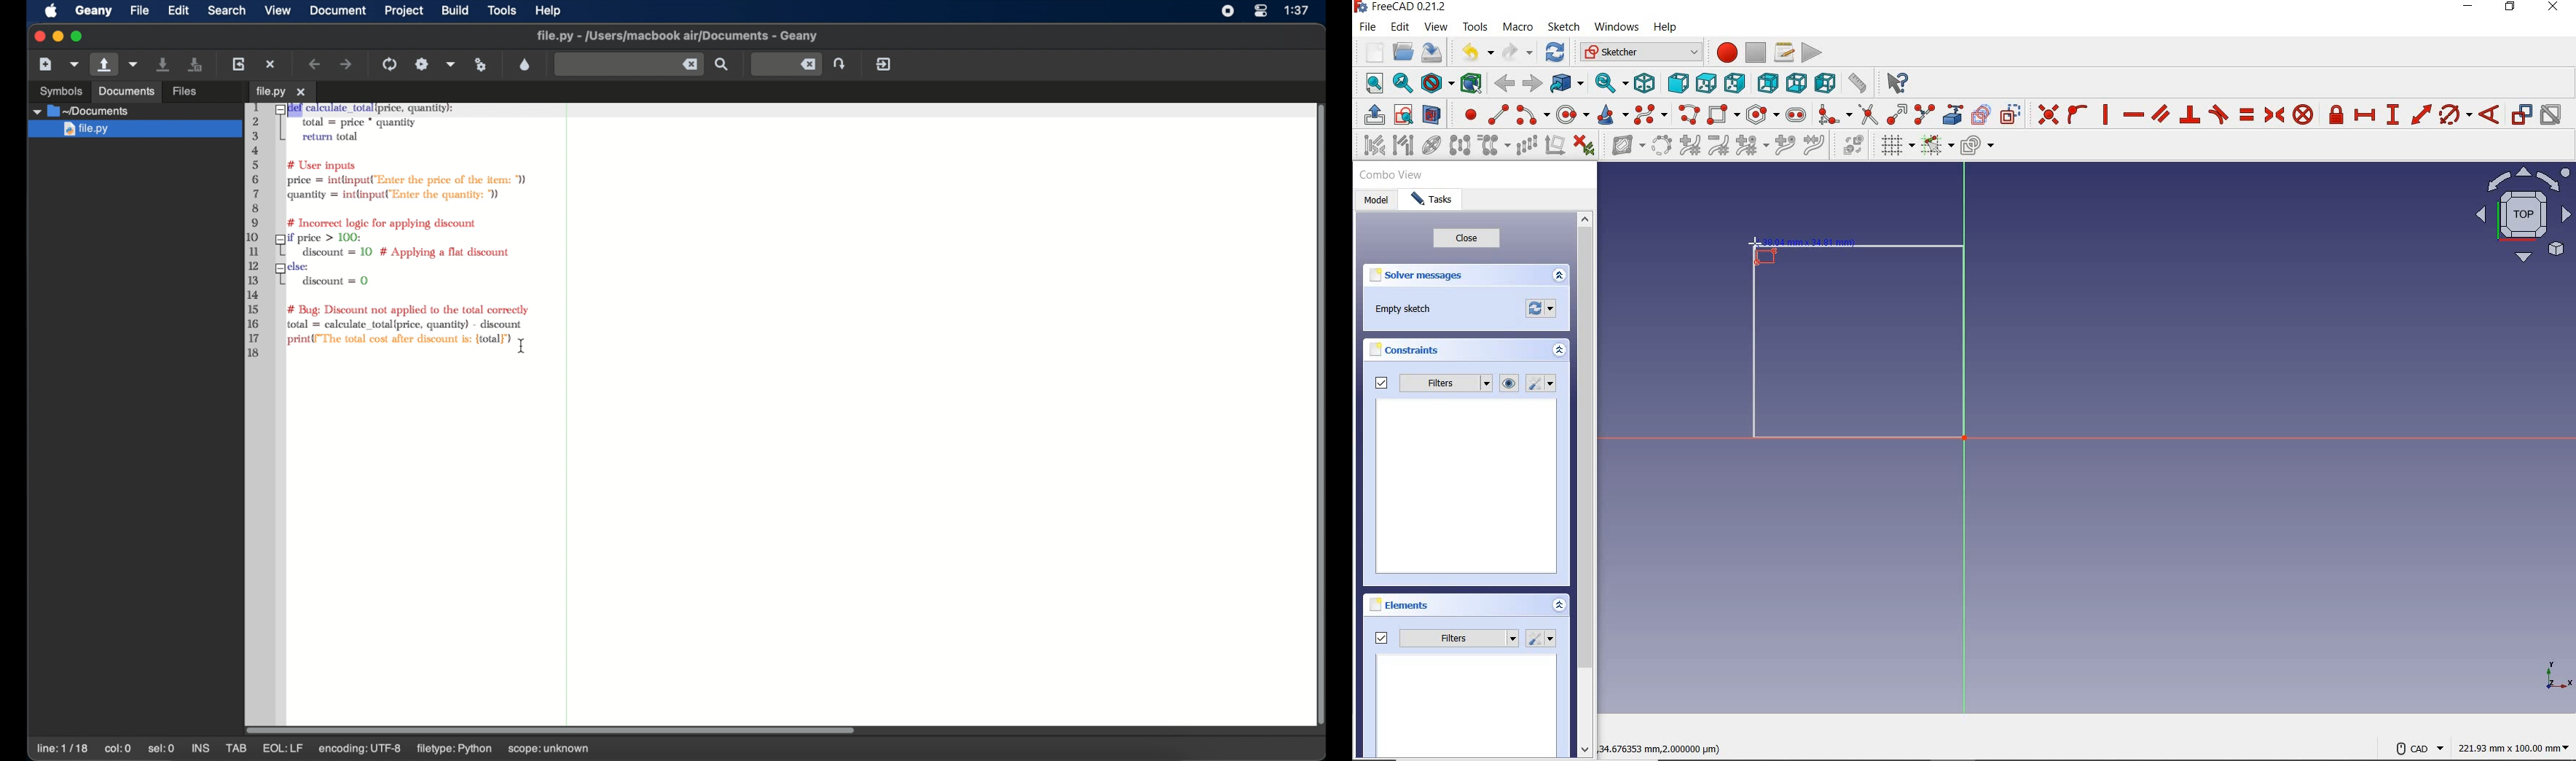 The image size is (2576, 784). I want to click on join curves, so click(1815, 147).